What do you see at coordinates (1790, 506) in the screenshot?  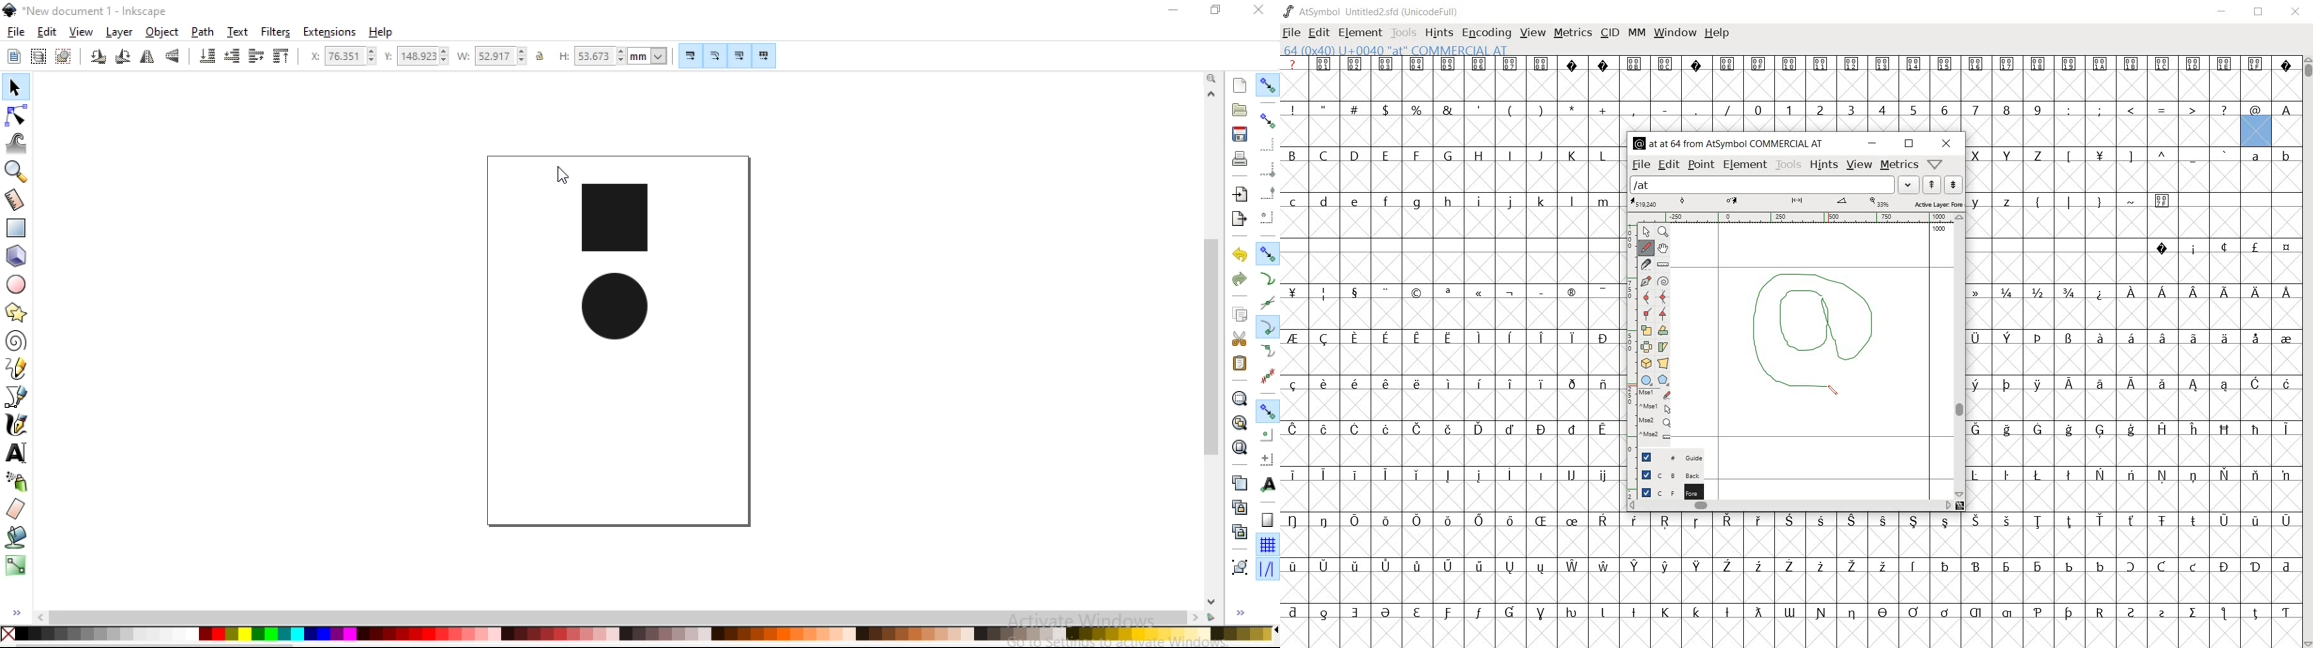 I see `scrollbar` at bounding box center [1790, 506].